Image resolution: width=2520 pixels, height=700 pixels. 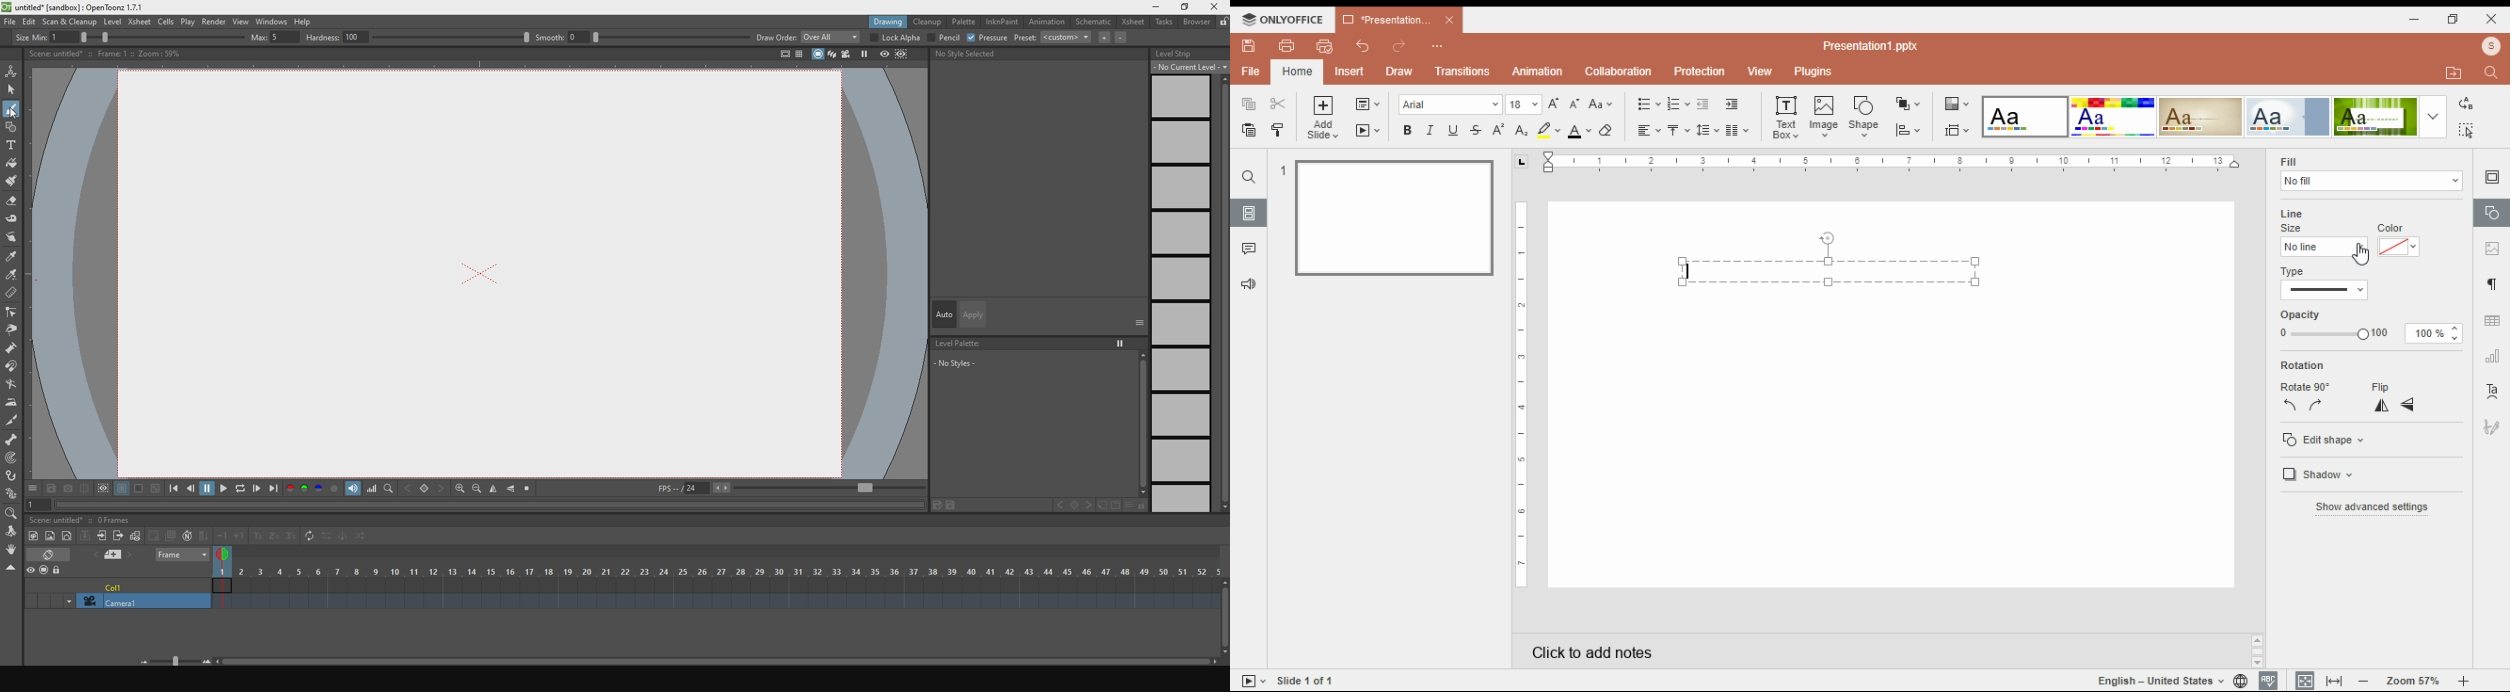 What do you see at coordinates (1382, 21) in the screenshot?
I see `Presentation...` at bounding box center [1382, 21].